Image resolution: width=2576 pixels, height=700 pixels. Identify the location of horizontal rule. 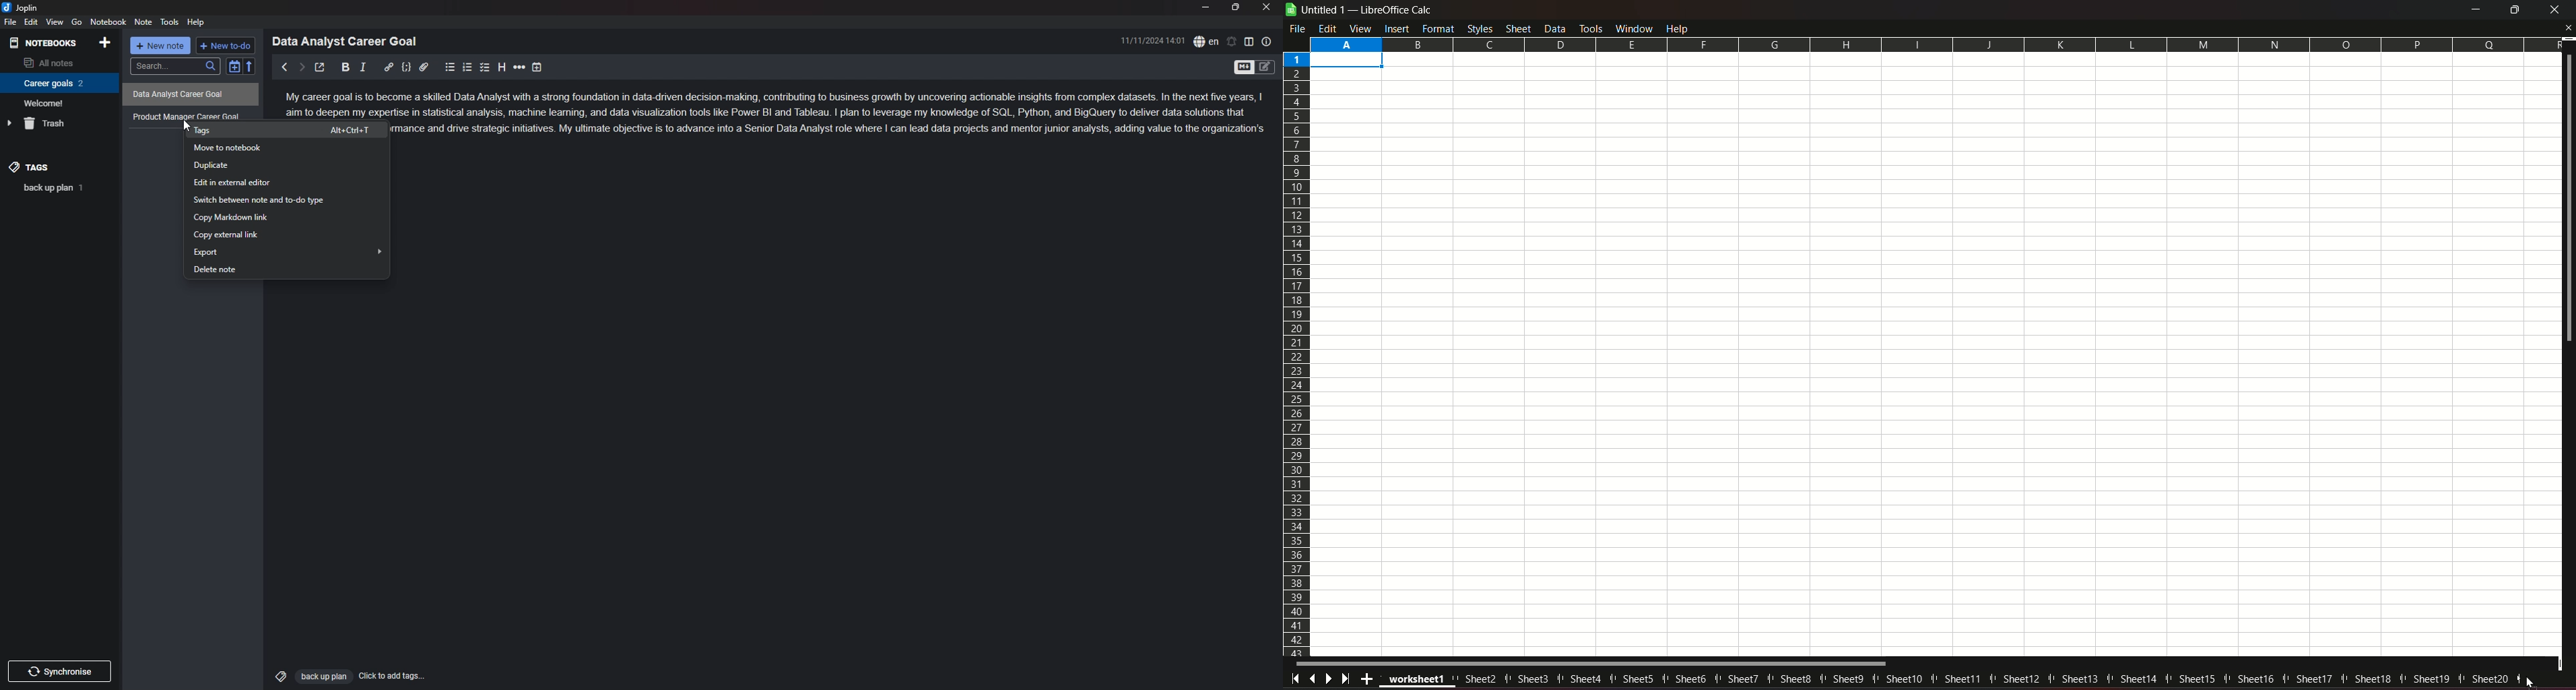
(519, 68).